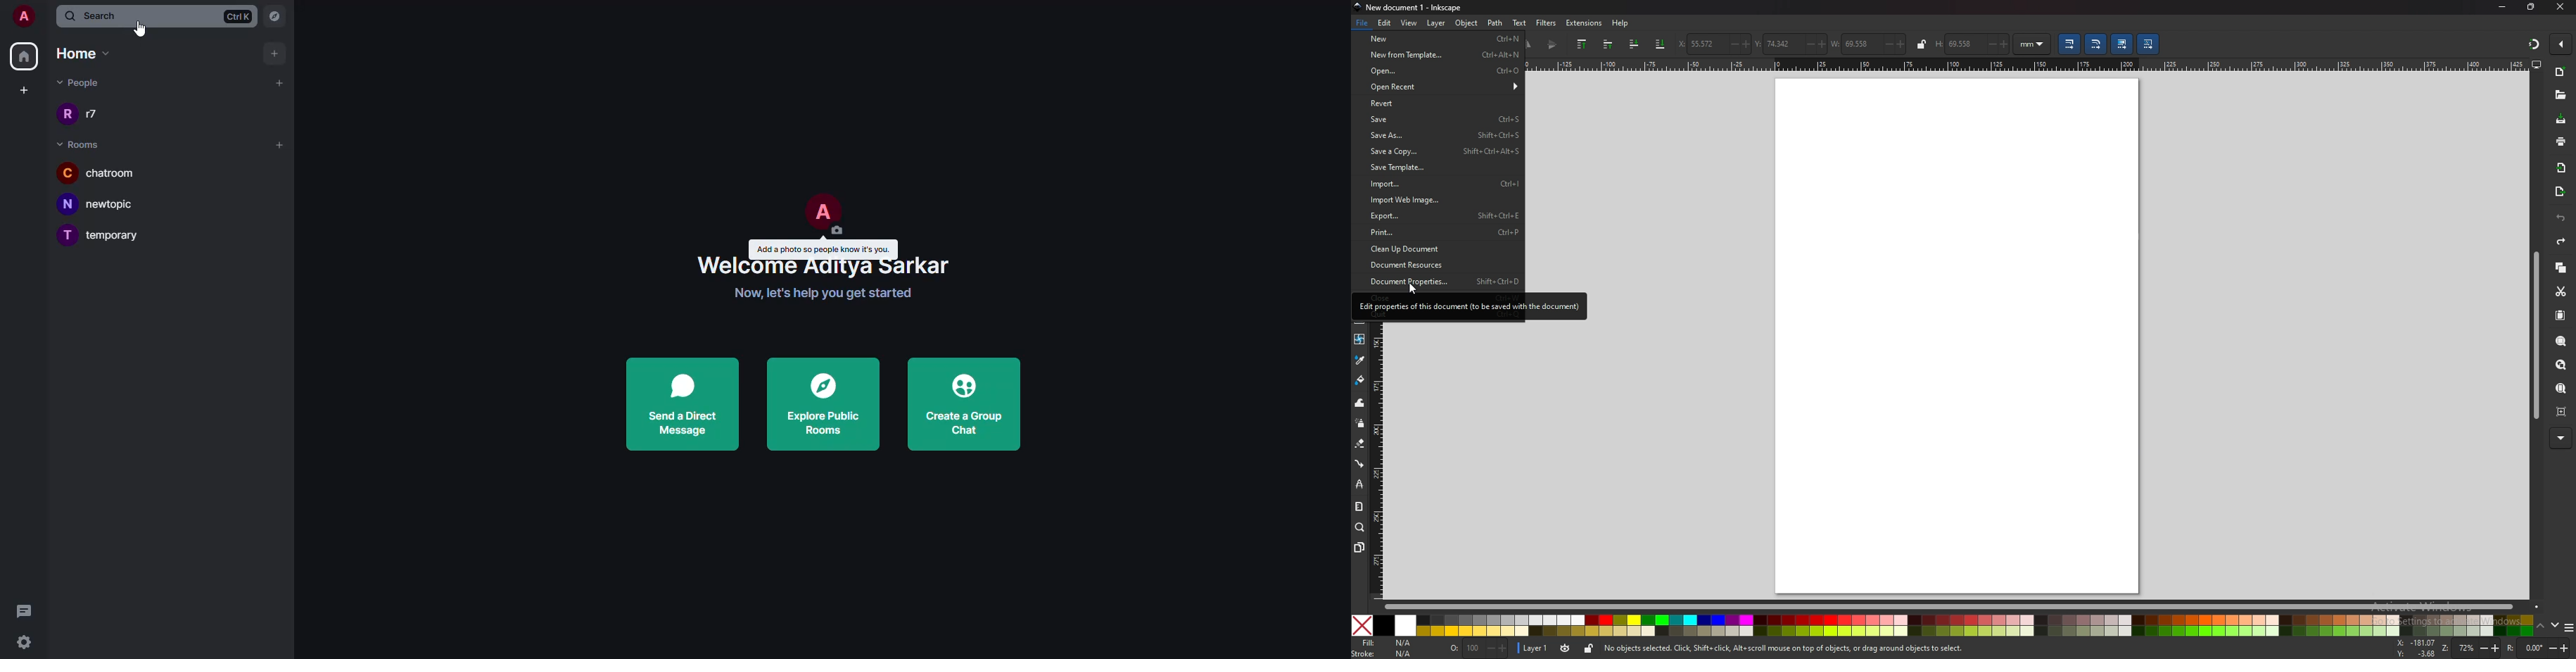 This screenshot has width=2576, height=672. Describe the element at coordinates (1902, 45) in the screenshot. I see `+` at that location.